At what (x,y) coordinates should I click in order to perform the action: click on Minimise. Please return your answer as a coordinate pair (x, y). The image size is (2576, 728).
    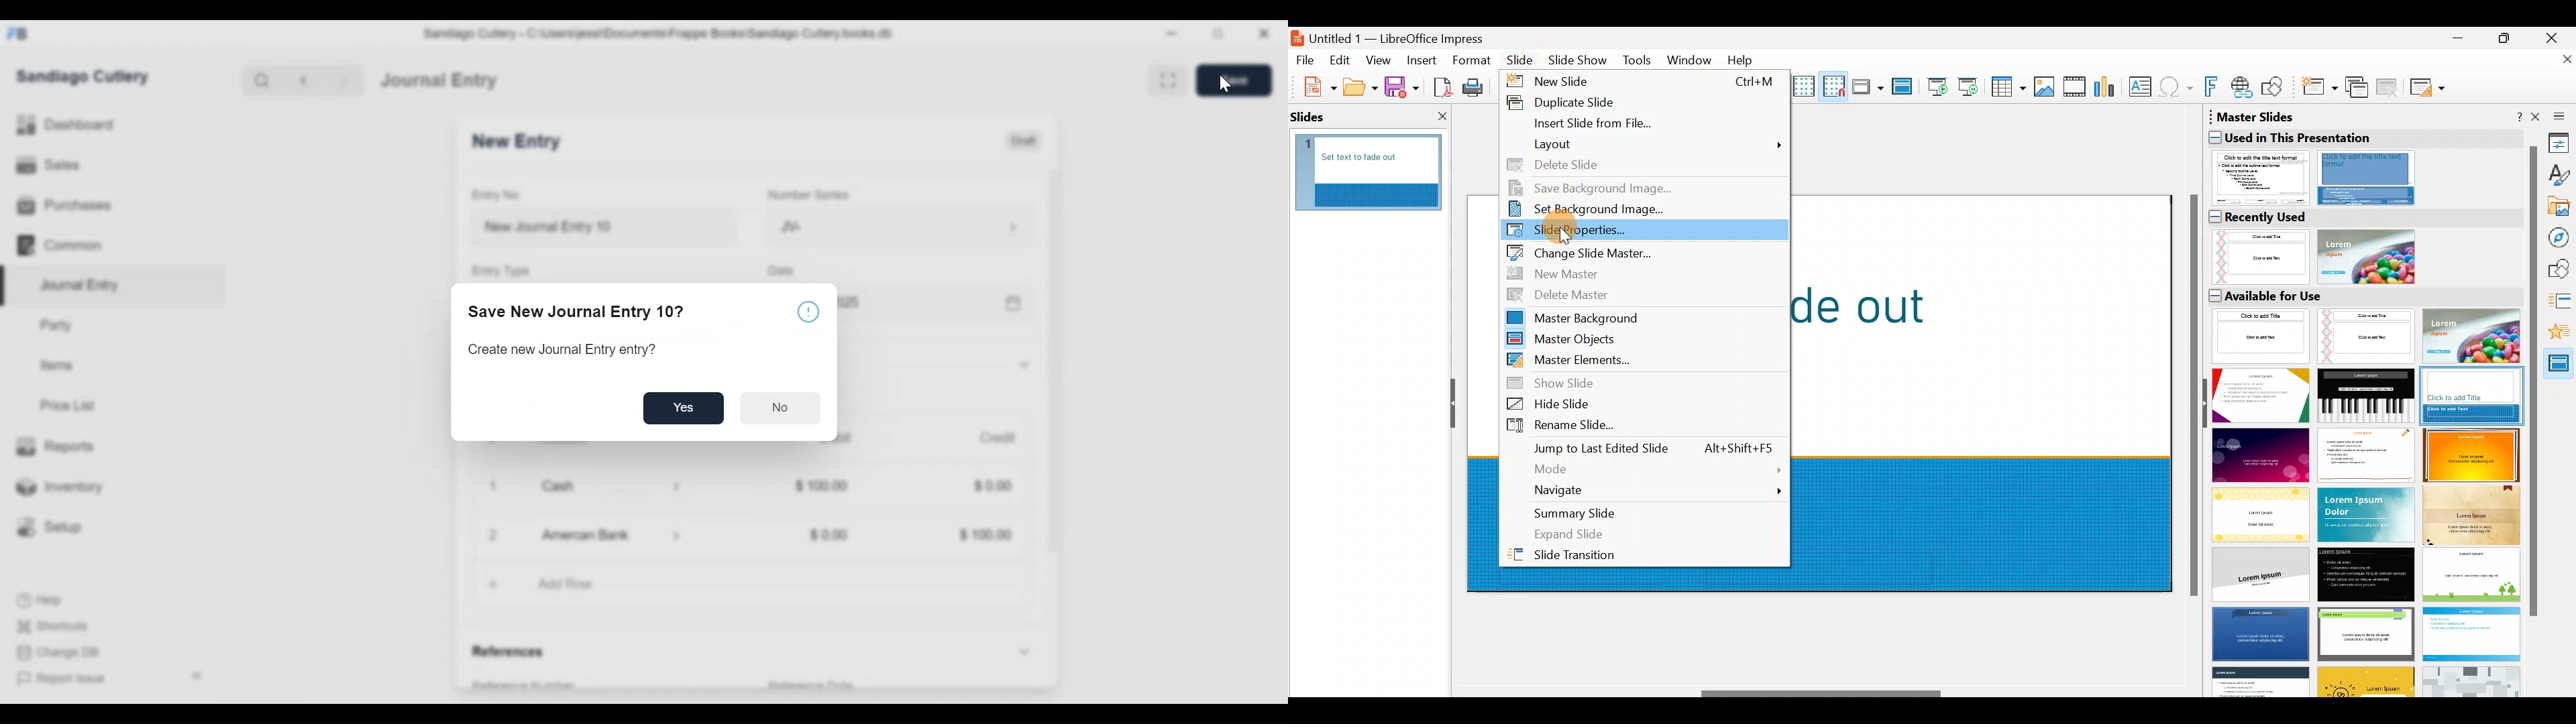
    Looking at the image, I should click on (2456, 44).